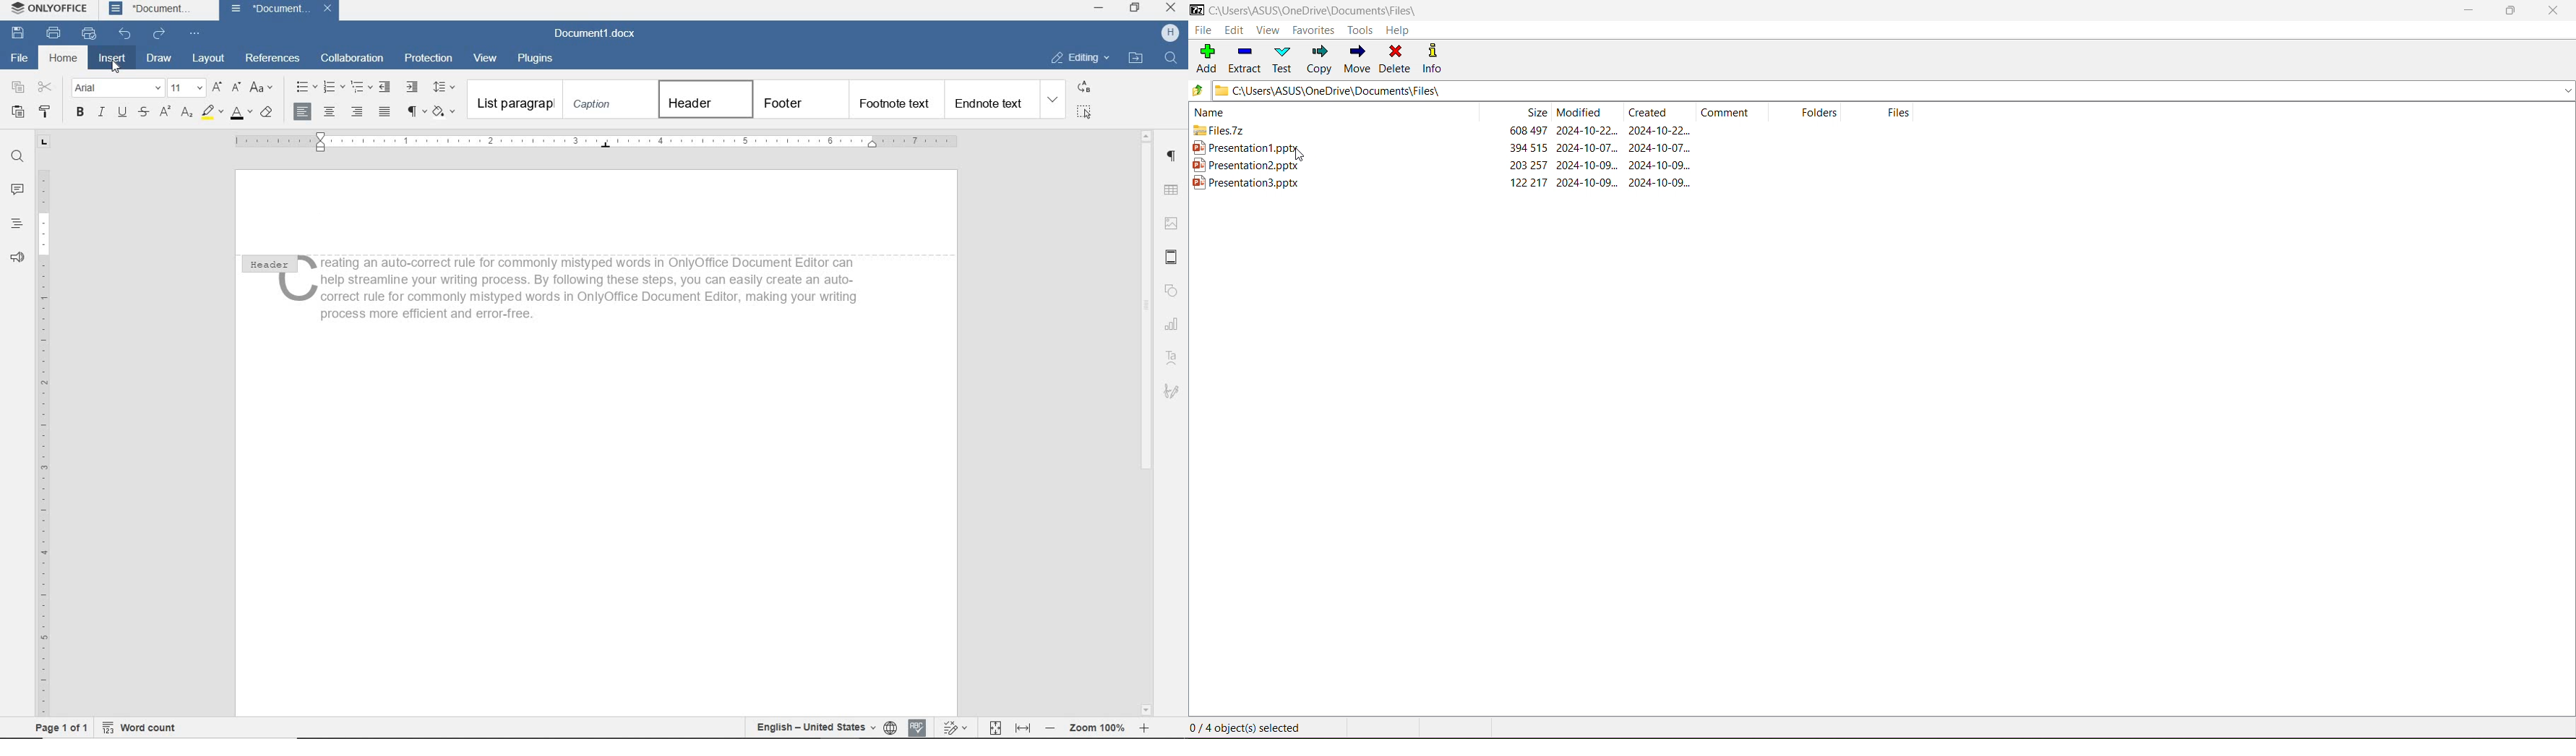 The height and width of the screenshot is (756, 2576). I want to click on SHAPE, so click(1172, 292).